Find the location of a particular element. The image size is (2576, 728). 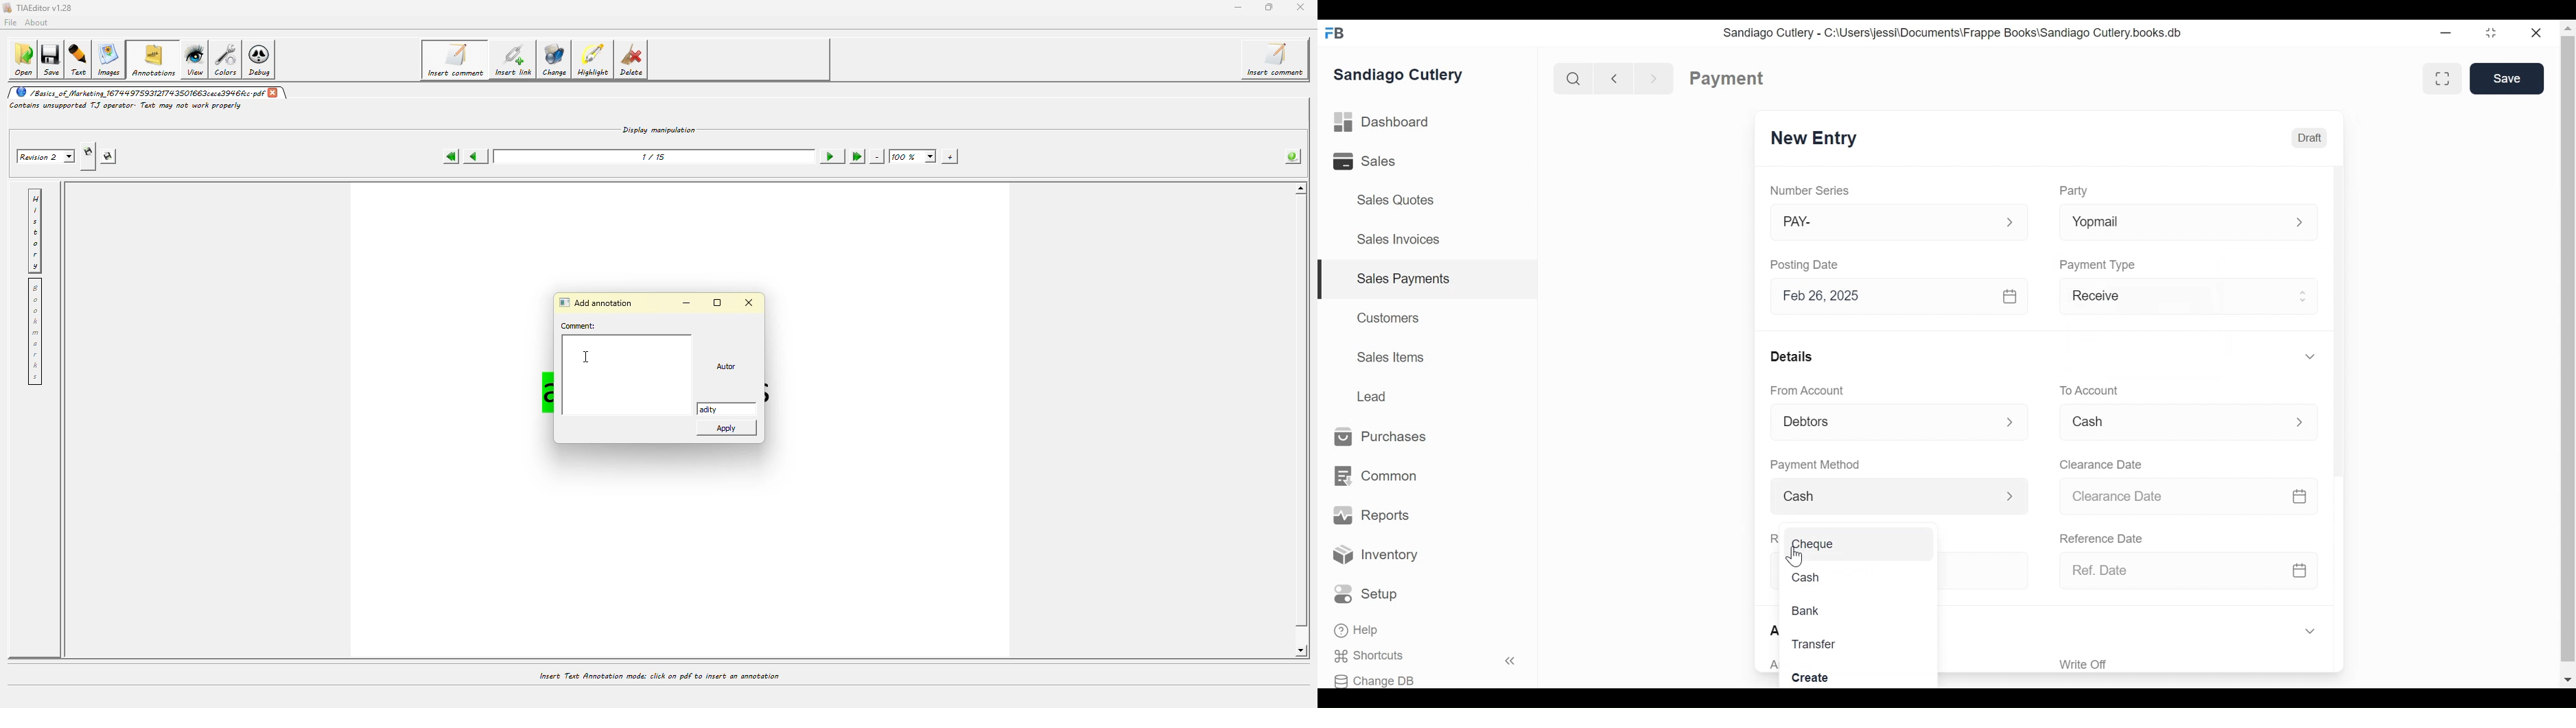

Sales Items is located at coordinates (1391, 357).